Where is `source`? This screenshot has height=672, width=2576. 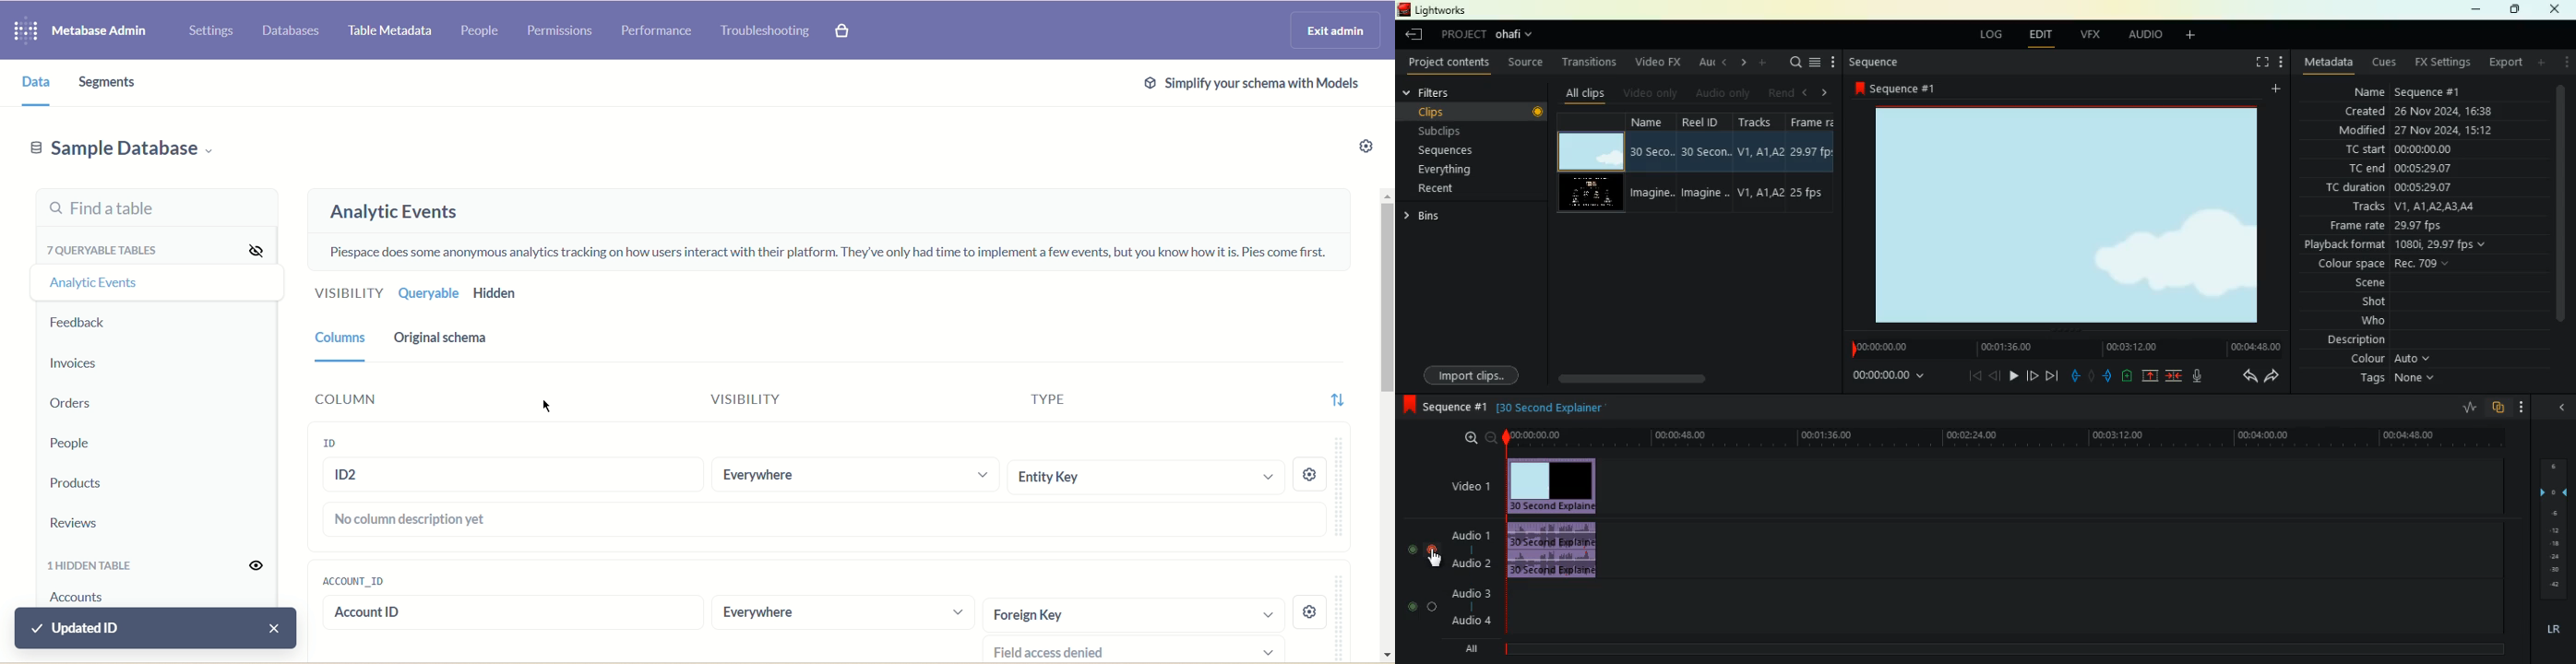
source is located at coordinates (1528, 65).